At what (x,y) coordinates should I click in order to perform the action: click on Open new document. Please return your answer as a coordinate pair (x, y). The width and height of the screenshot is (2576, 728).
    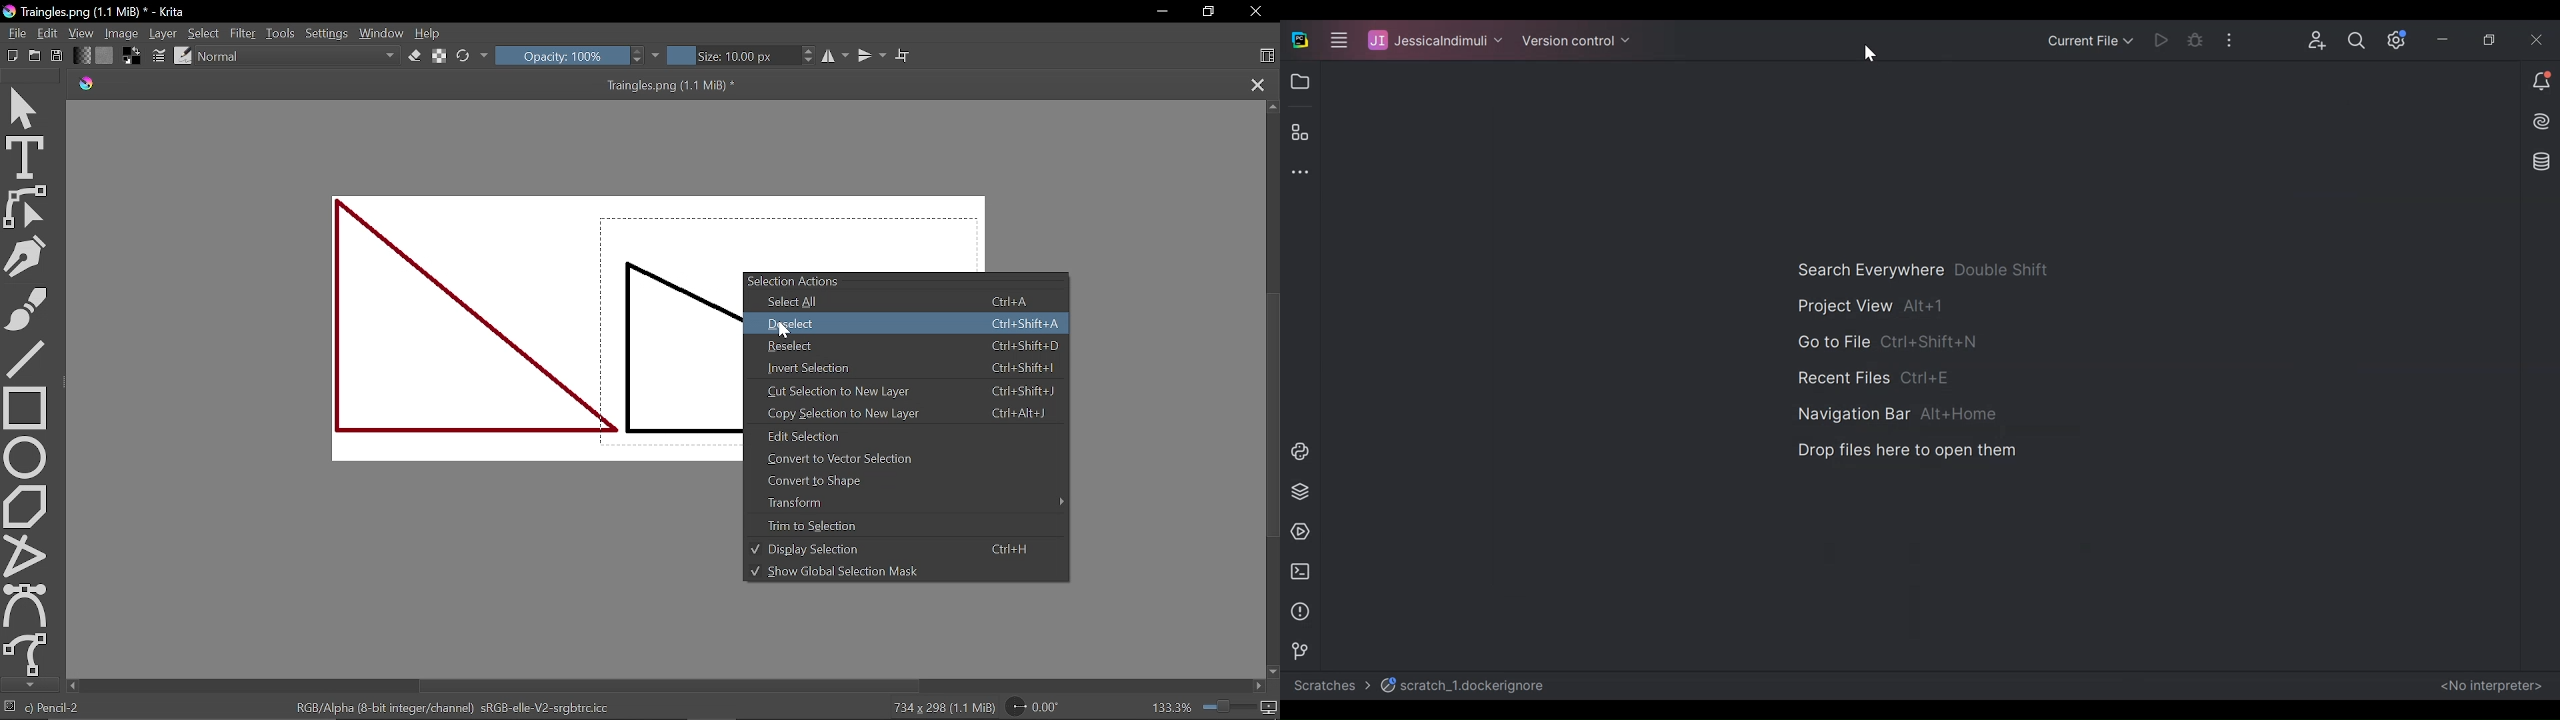
    Looking at the image, I should click on (35, 56).